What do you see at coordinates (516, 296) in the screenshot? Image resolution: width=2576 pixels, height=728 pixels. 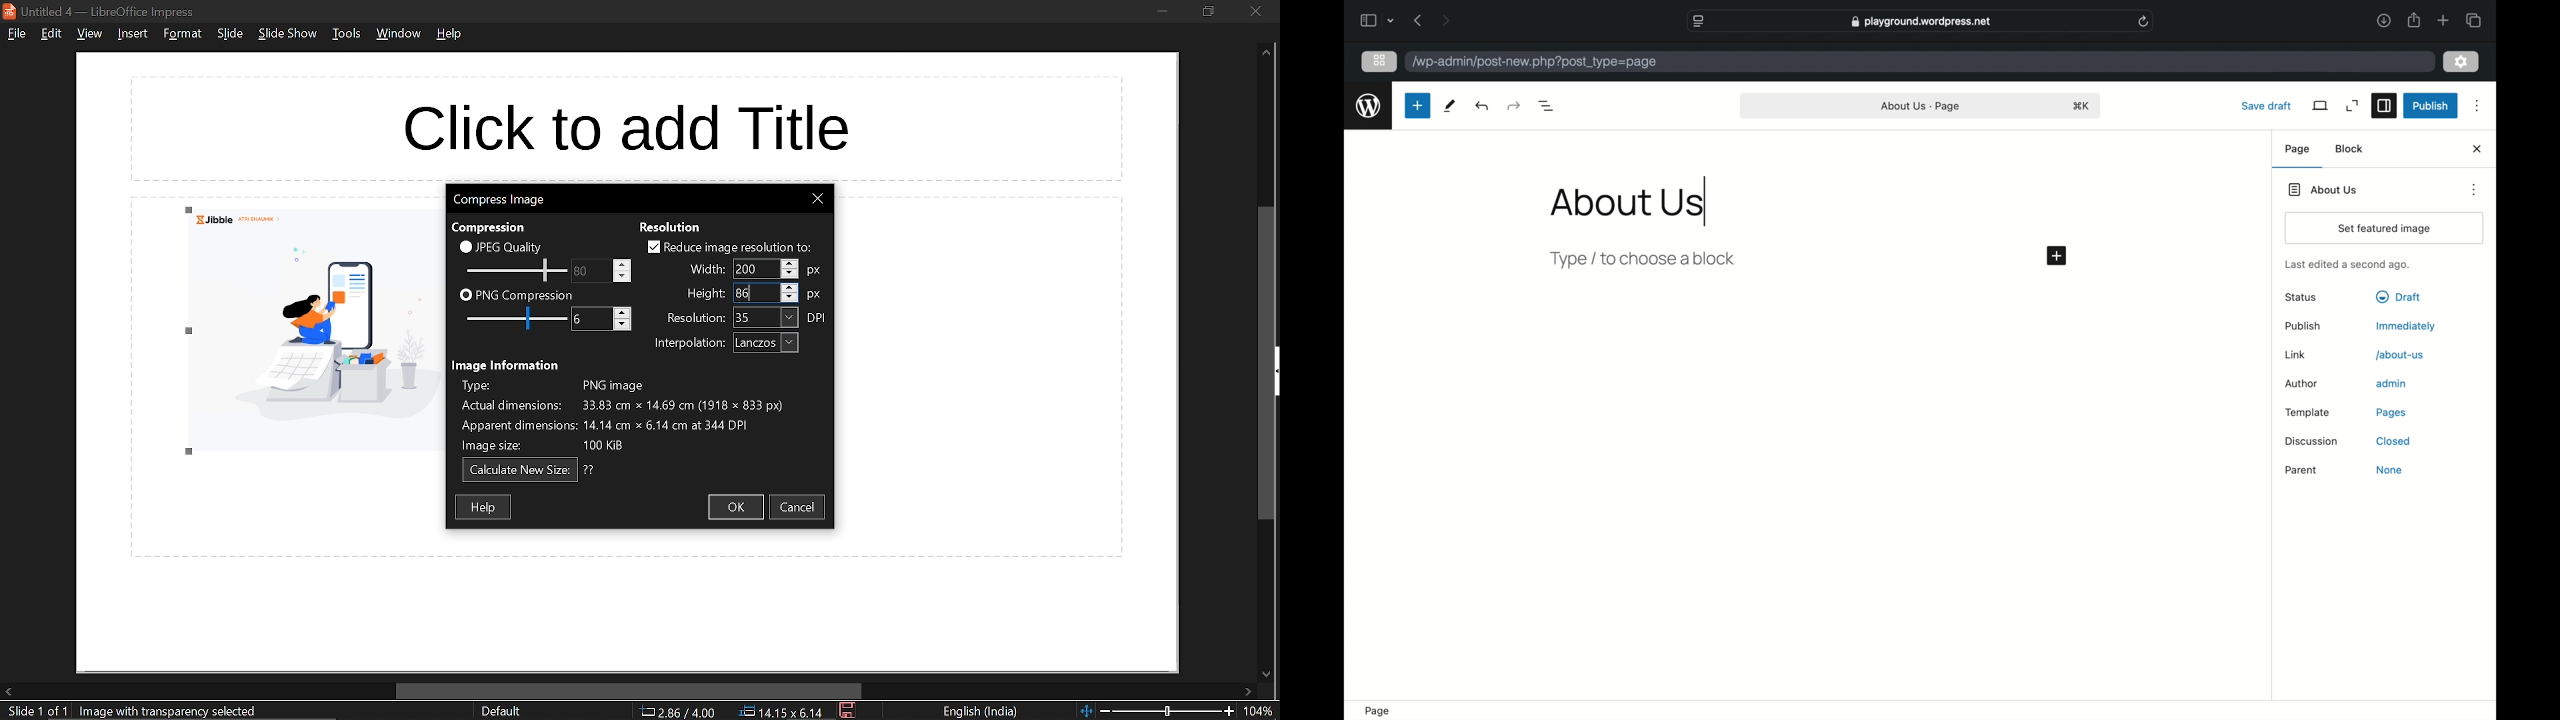 I see `PNG compression` at bounding box center [516, 296].